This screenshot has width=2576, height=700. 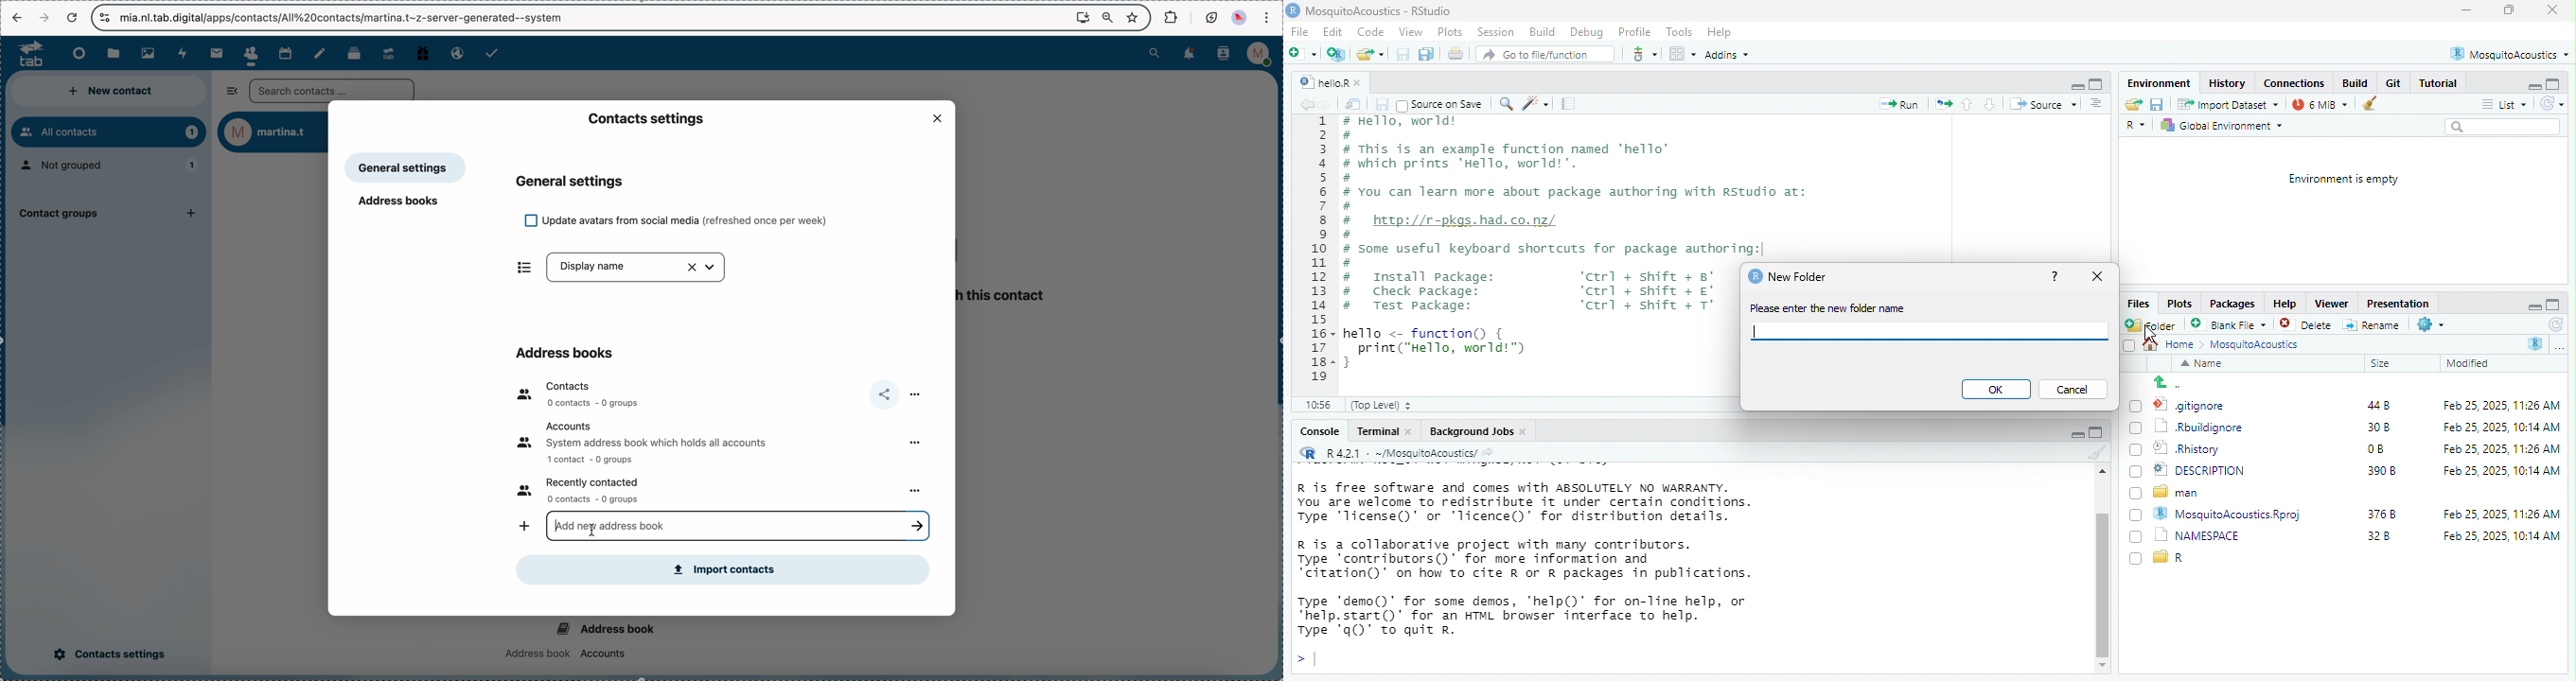 What do you see at coordinates (2098, 105) in the screenshot?
I see `show document outline` at bounding box center [2098, 105].